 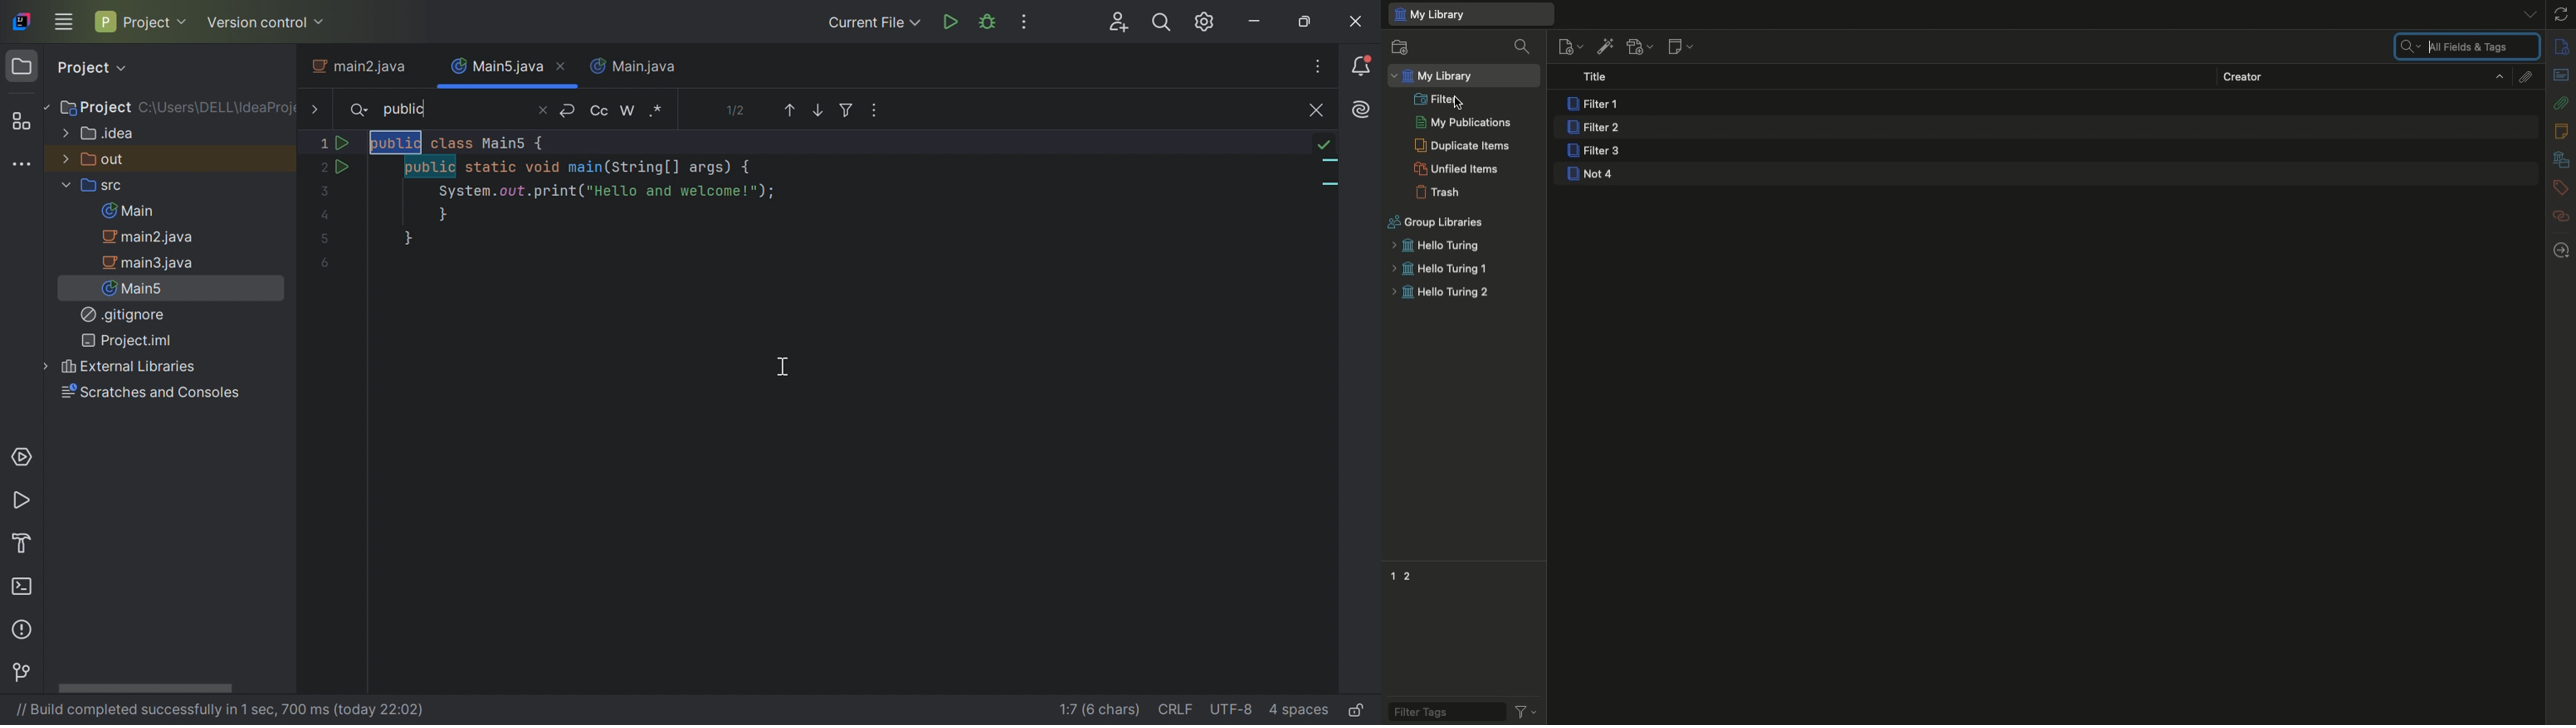 I want to click on Attachments, so click(x=2561, y=102).